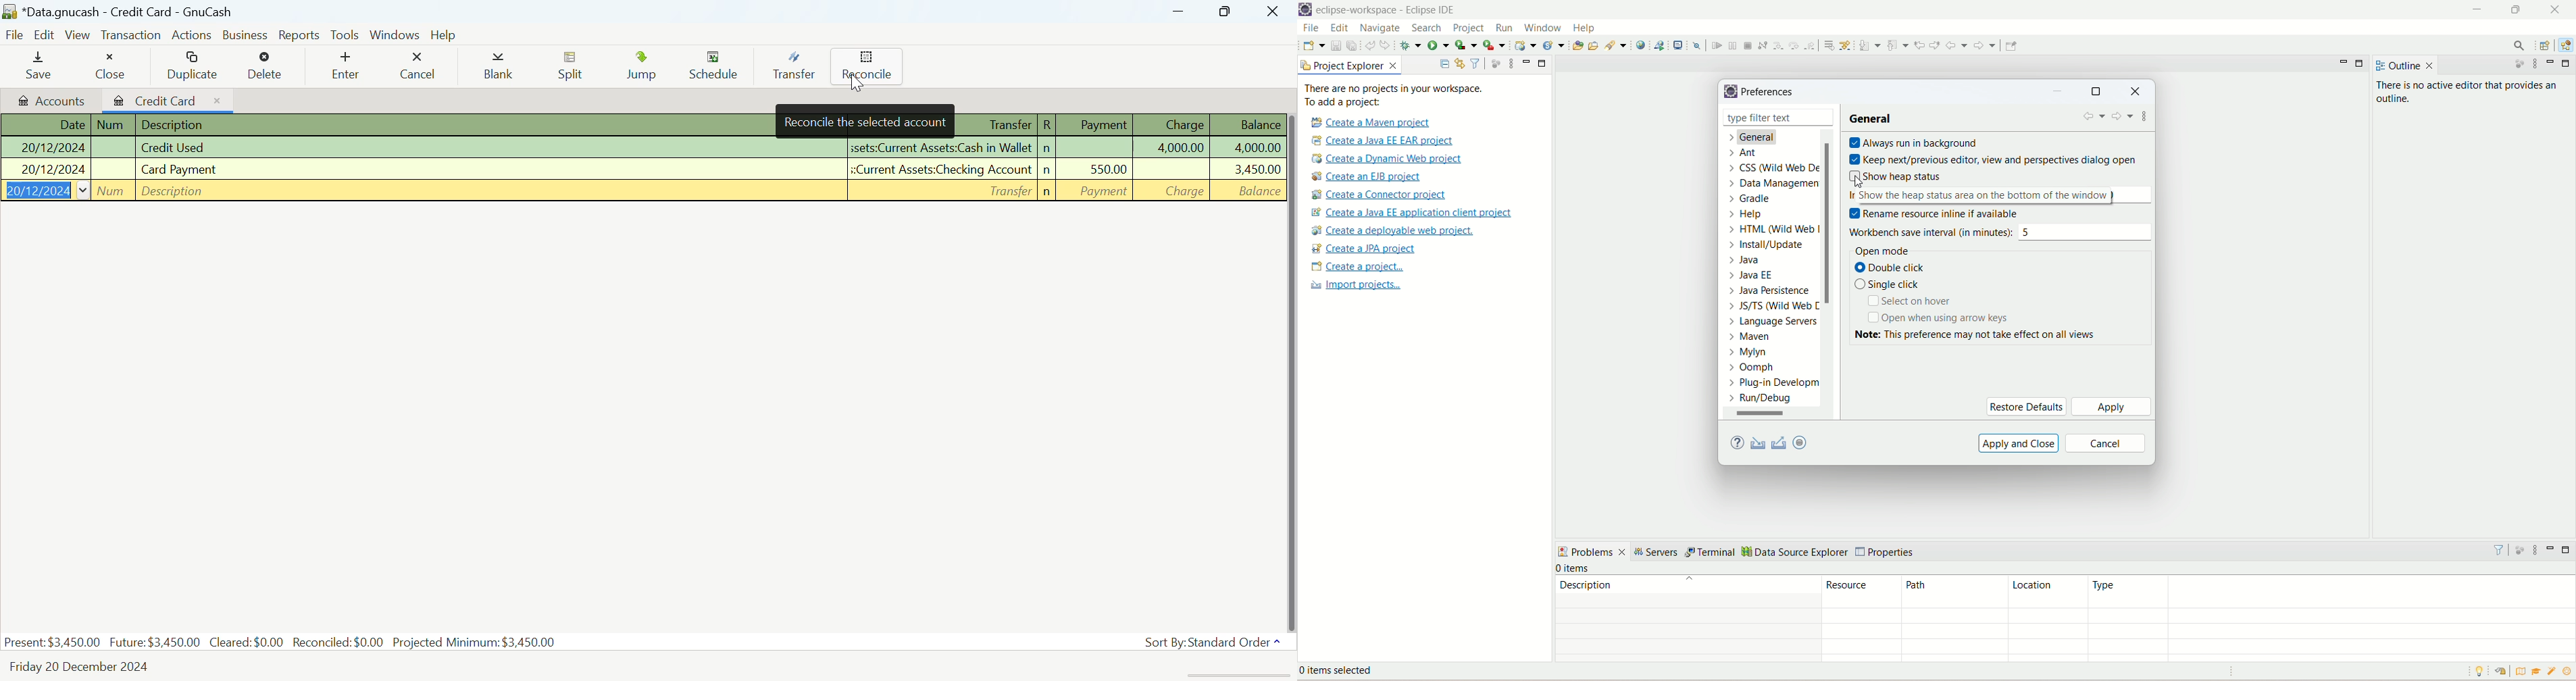 The width and height of the screenshot is (2576, 700). What do you see at coordinates (2555, 9) in the screenshot?
I see `close` at bounding box center [2555, 9].